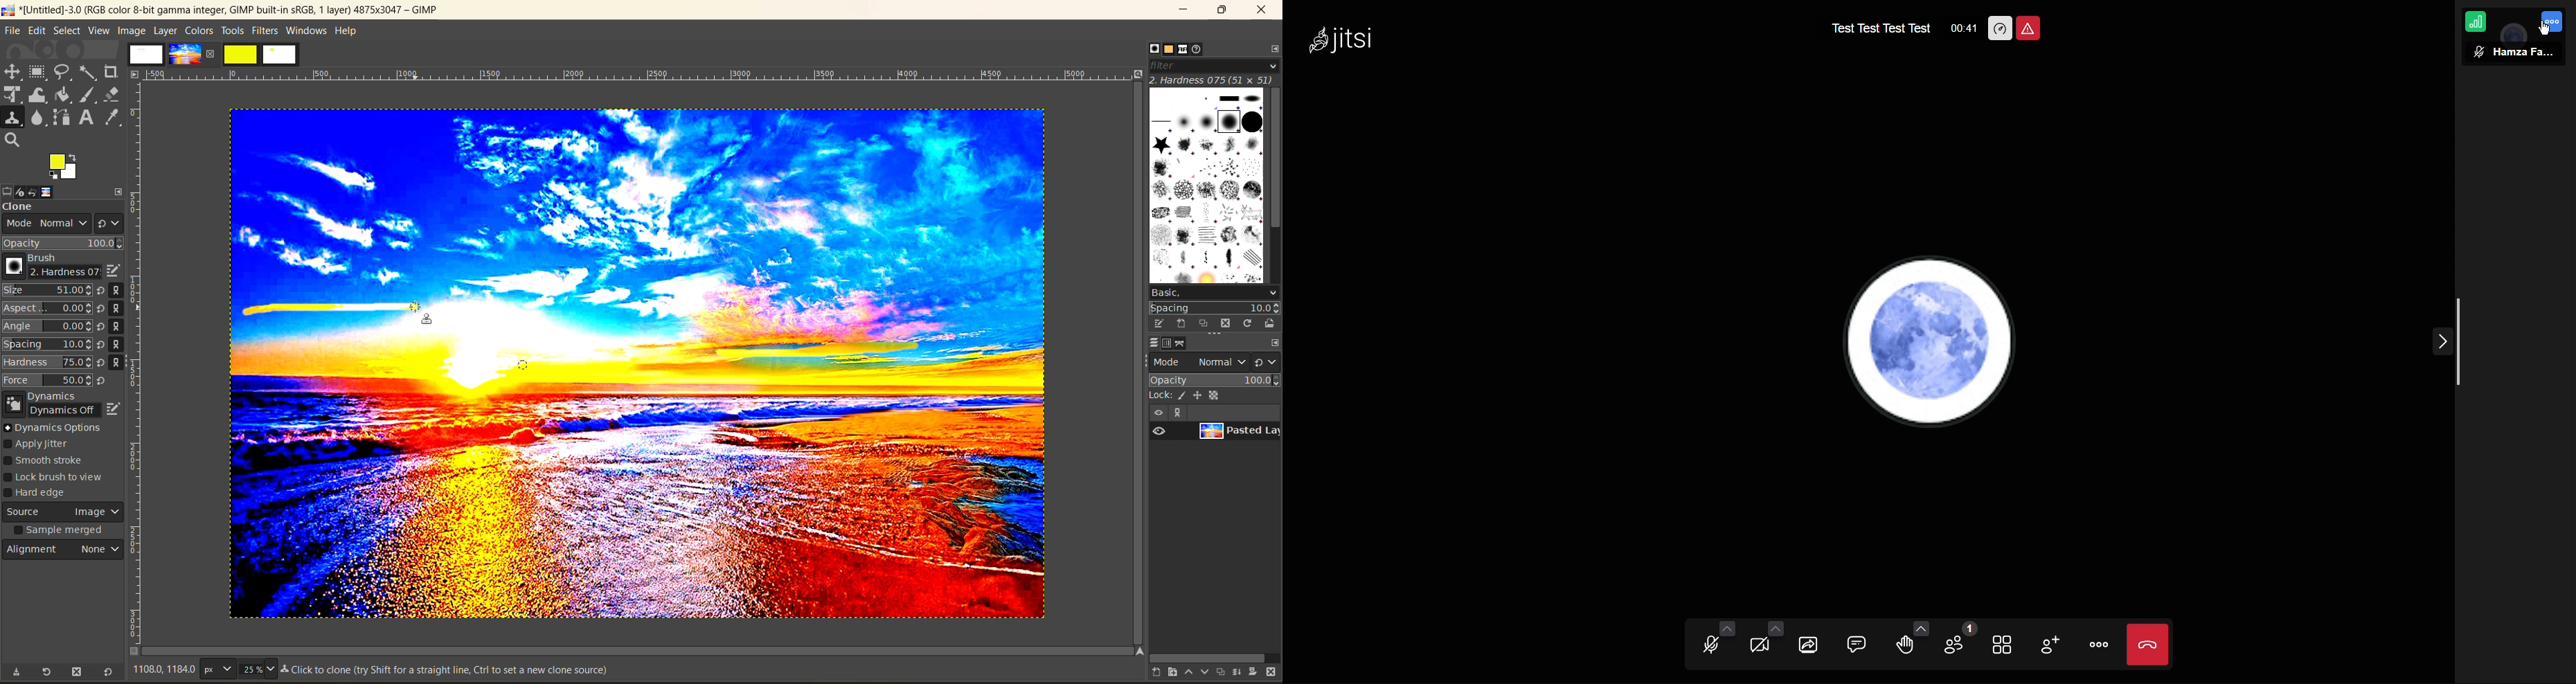  I want to click on raise this layer, so click(1183, 673).